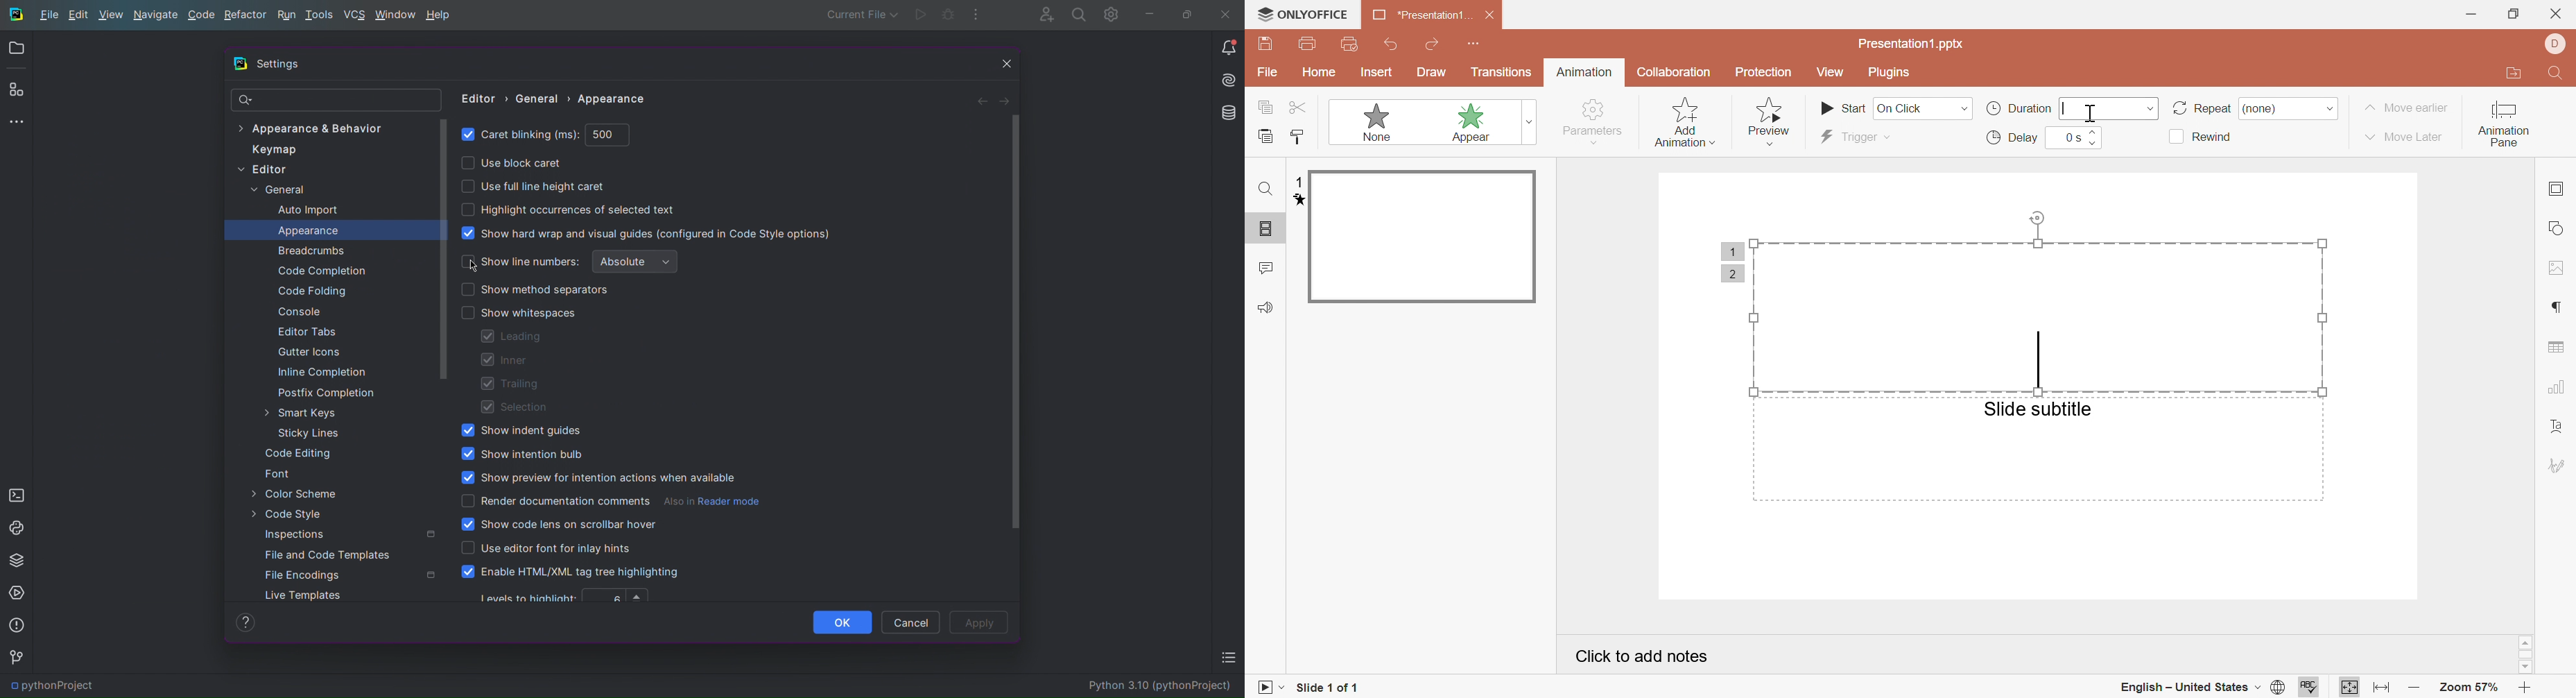 This screenshot has width=2576, height=700. I want to click on pythonProject, so click(48, 688).